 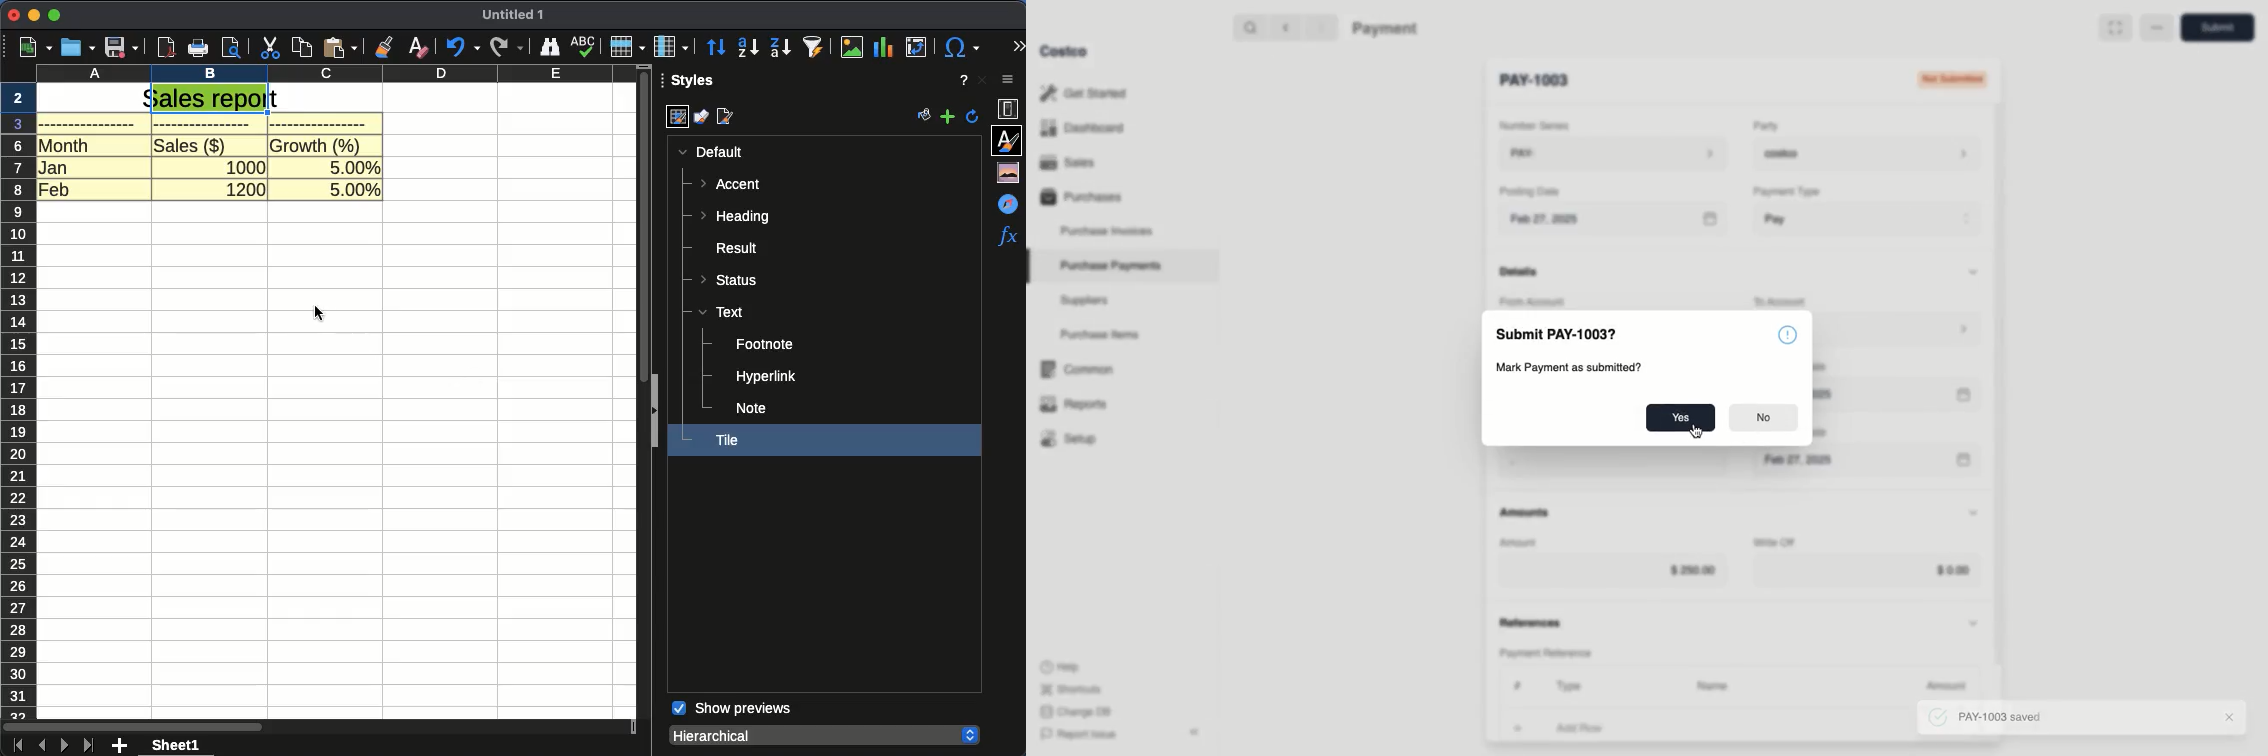 I want to click on status, so click(x=732, y=278).